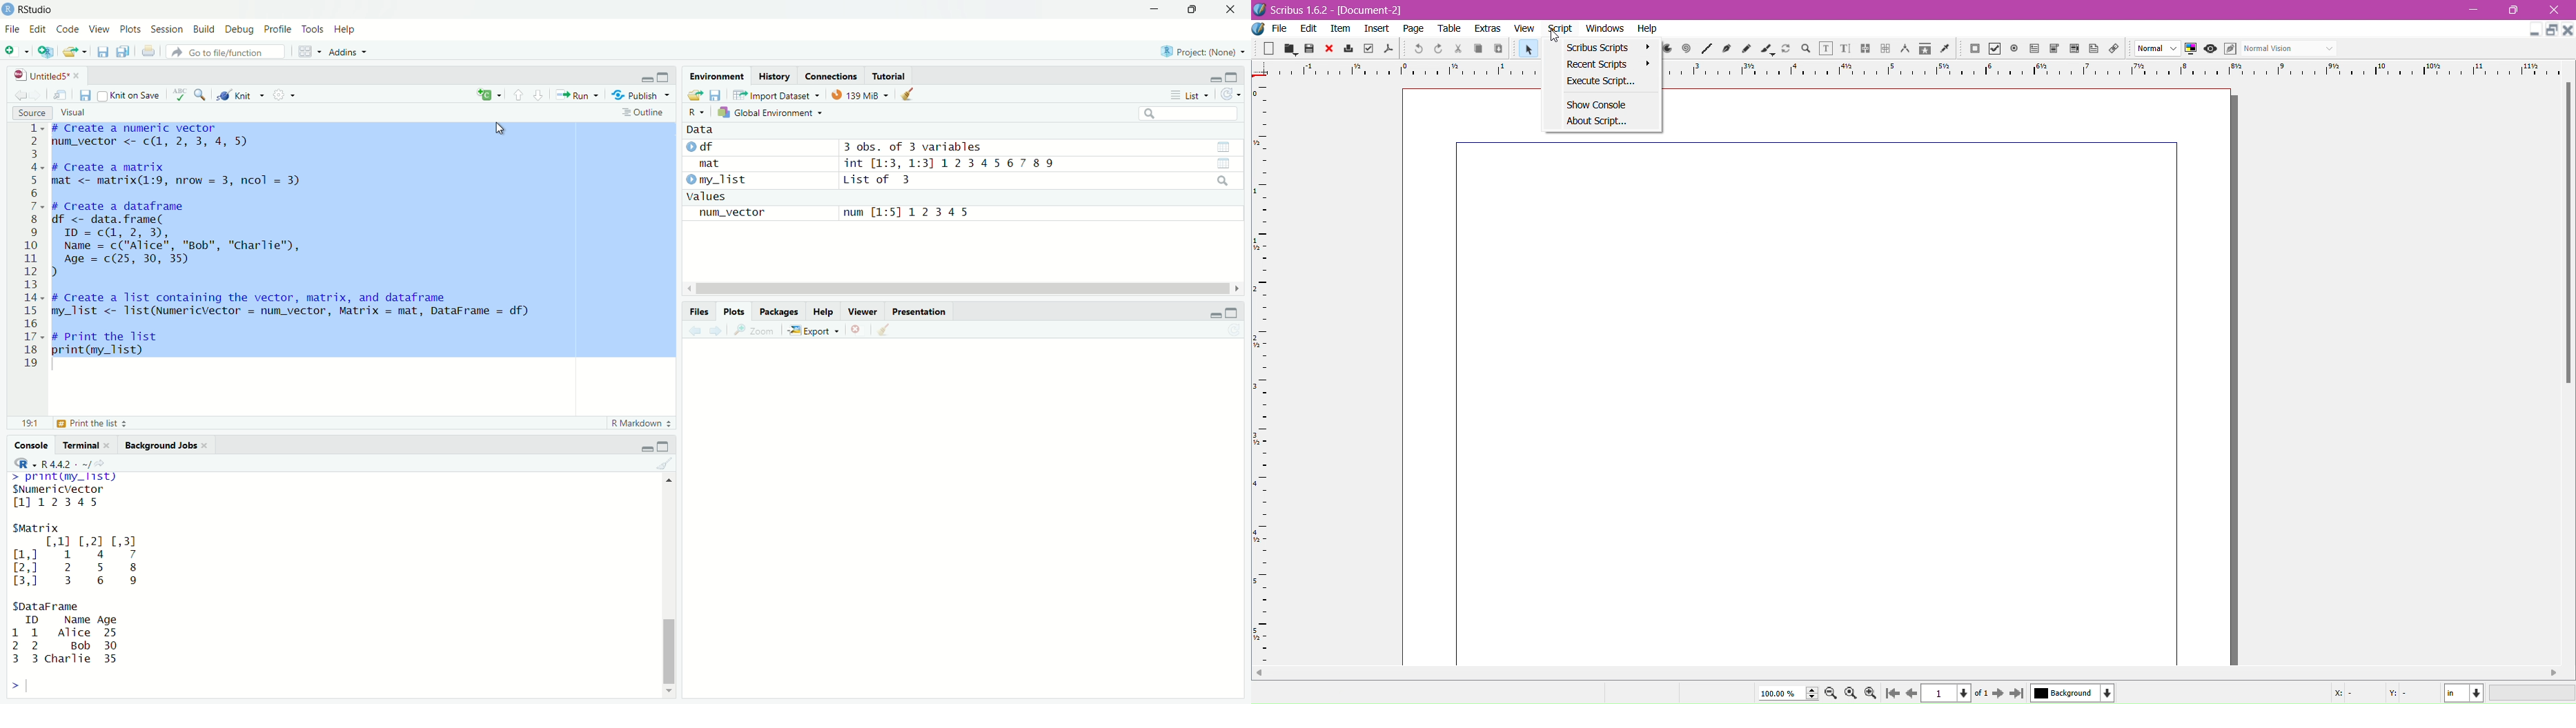 The height and width of the screenshot is (728, 2576). What do you see at coordinates (1417, 52) in the screenshot?
I see `Undo` at bounding box center [1417, 52].